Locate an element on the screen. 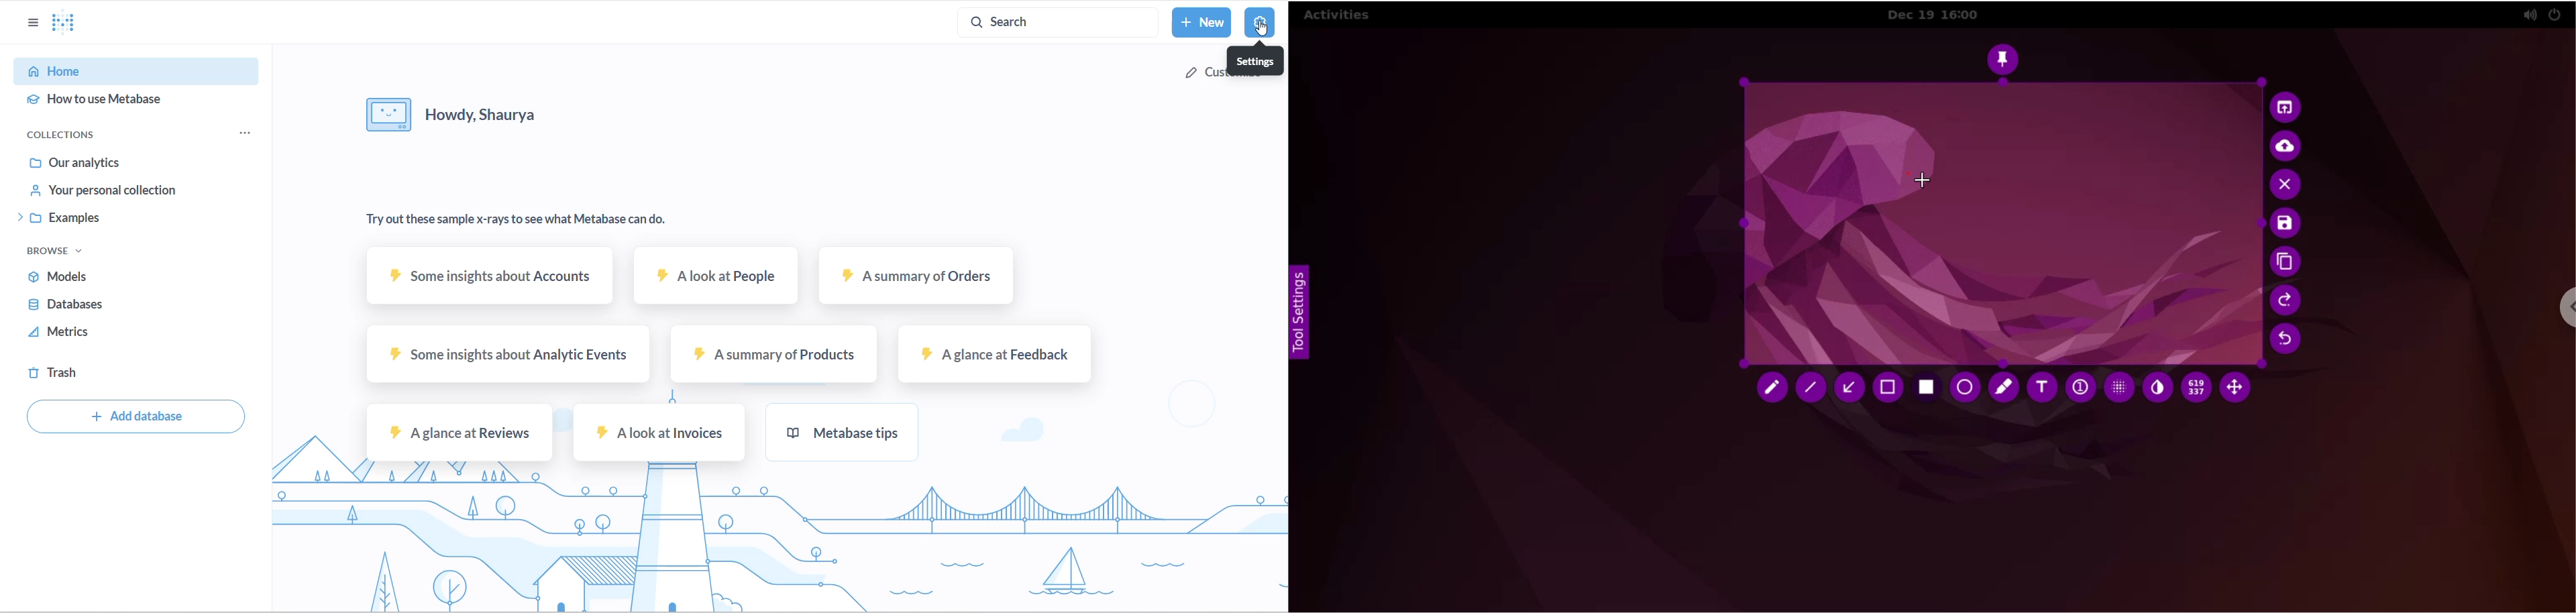  rectangle tool is located at coordinates (1927, 388).